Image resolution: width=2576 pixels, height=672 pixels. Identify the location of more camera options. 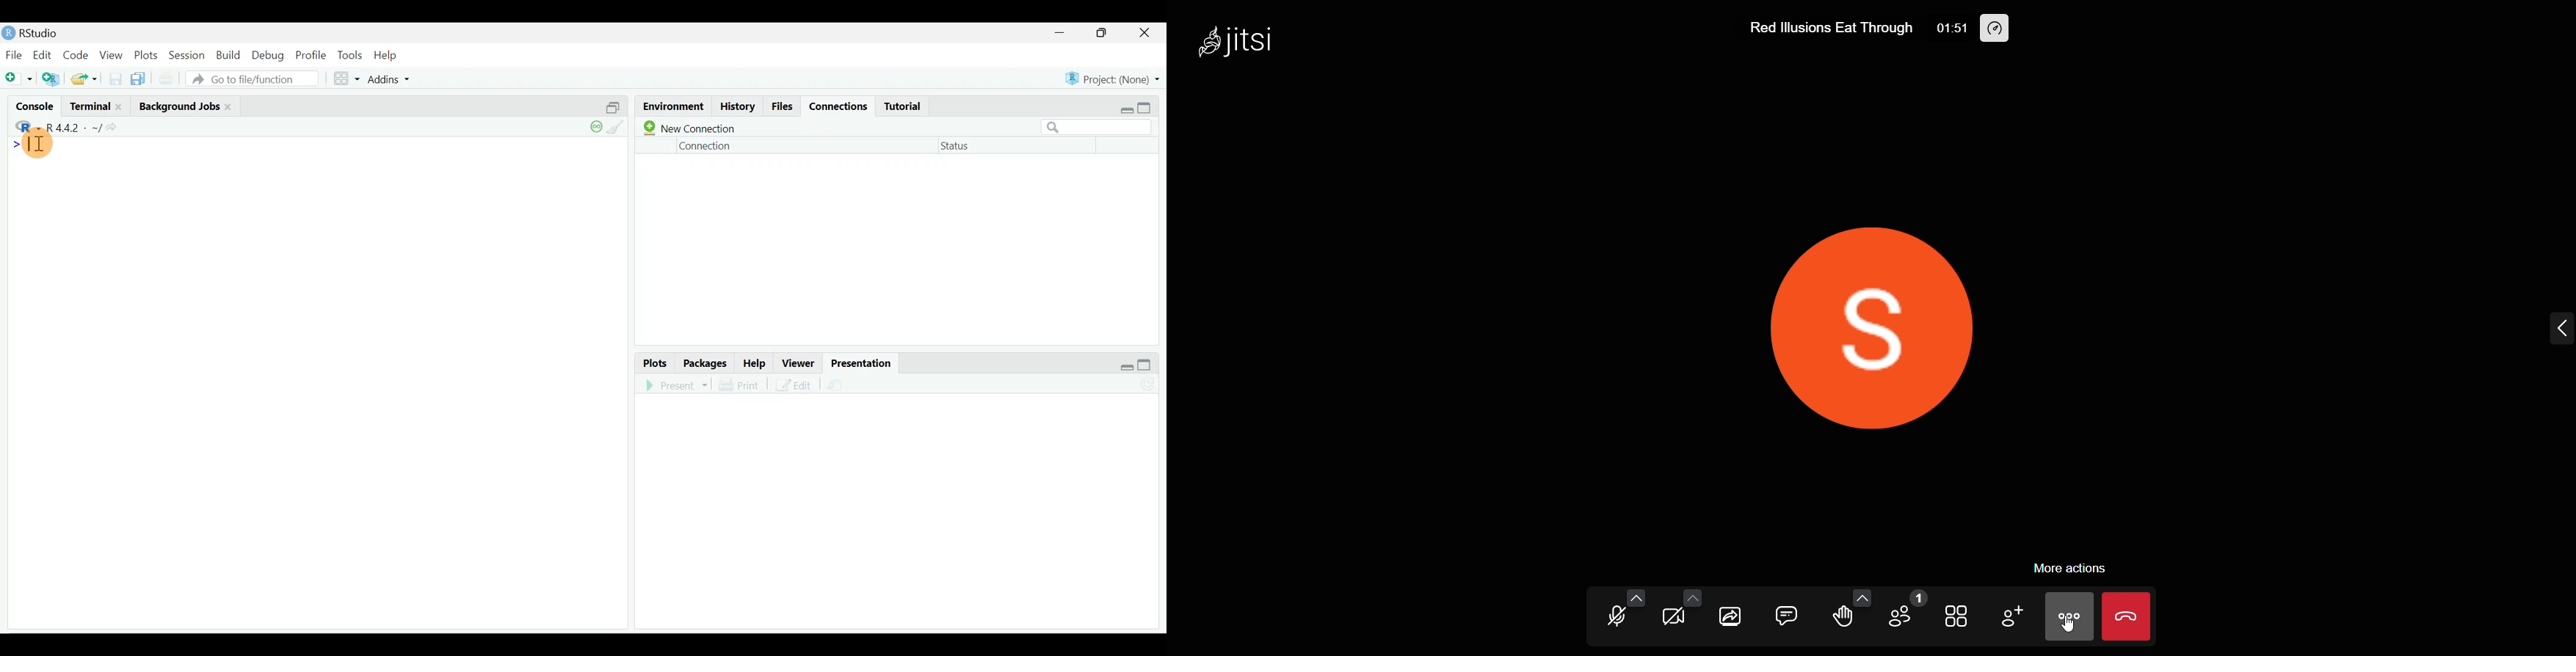
(1691, 597).